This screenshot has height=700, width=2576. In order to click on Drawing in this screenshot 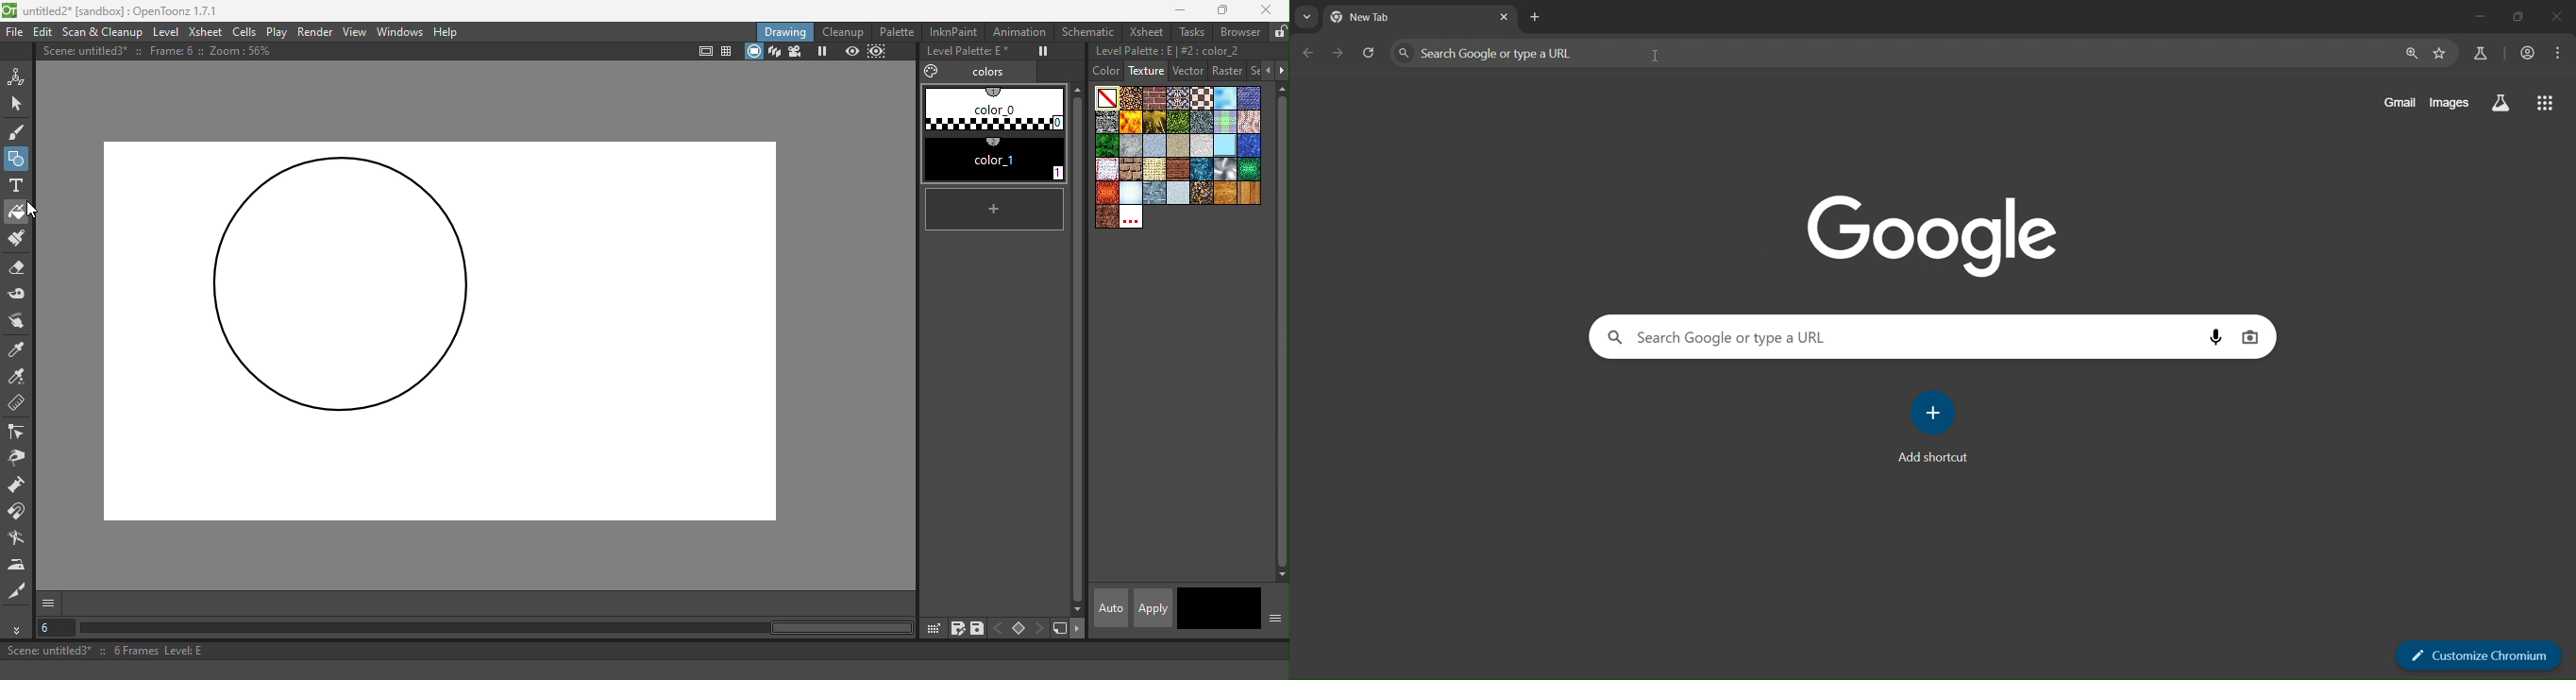, I will do `click(786, 31)`.